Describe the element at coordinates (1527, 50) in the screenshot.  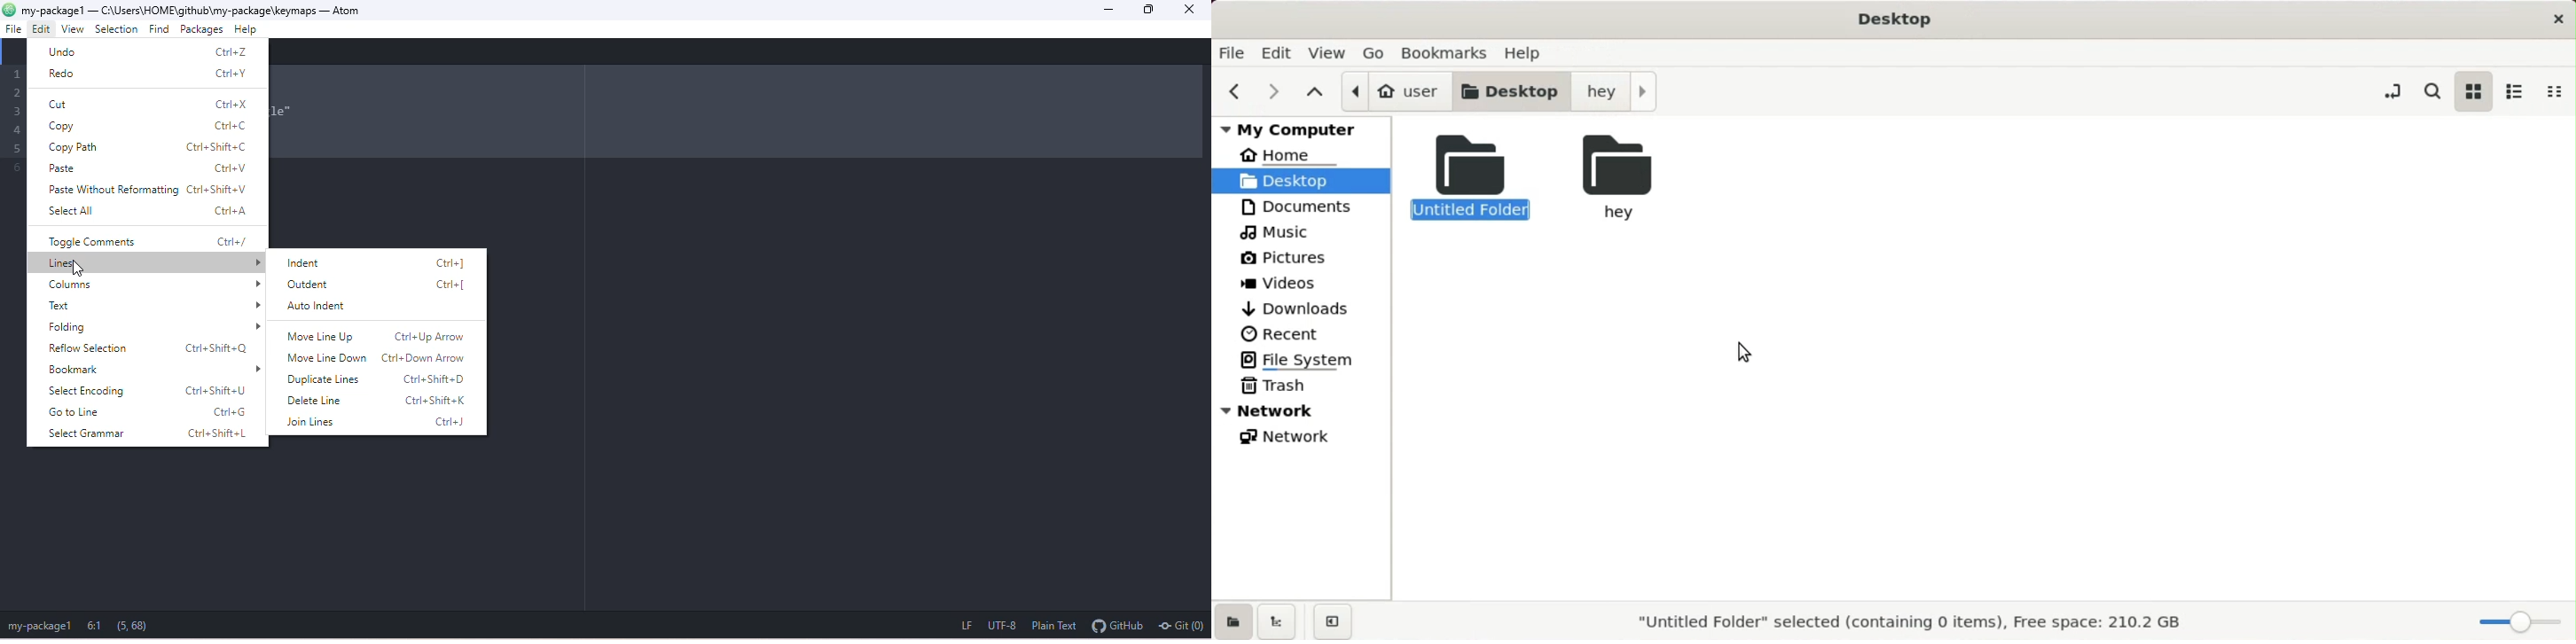
I see `help` at that location.